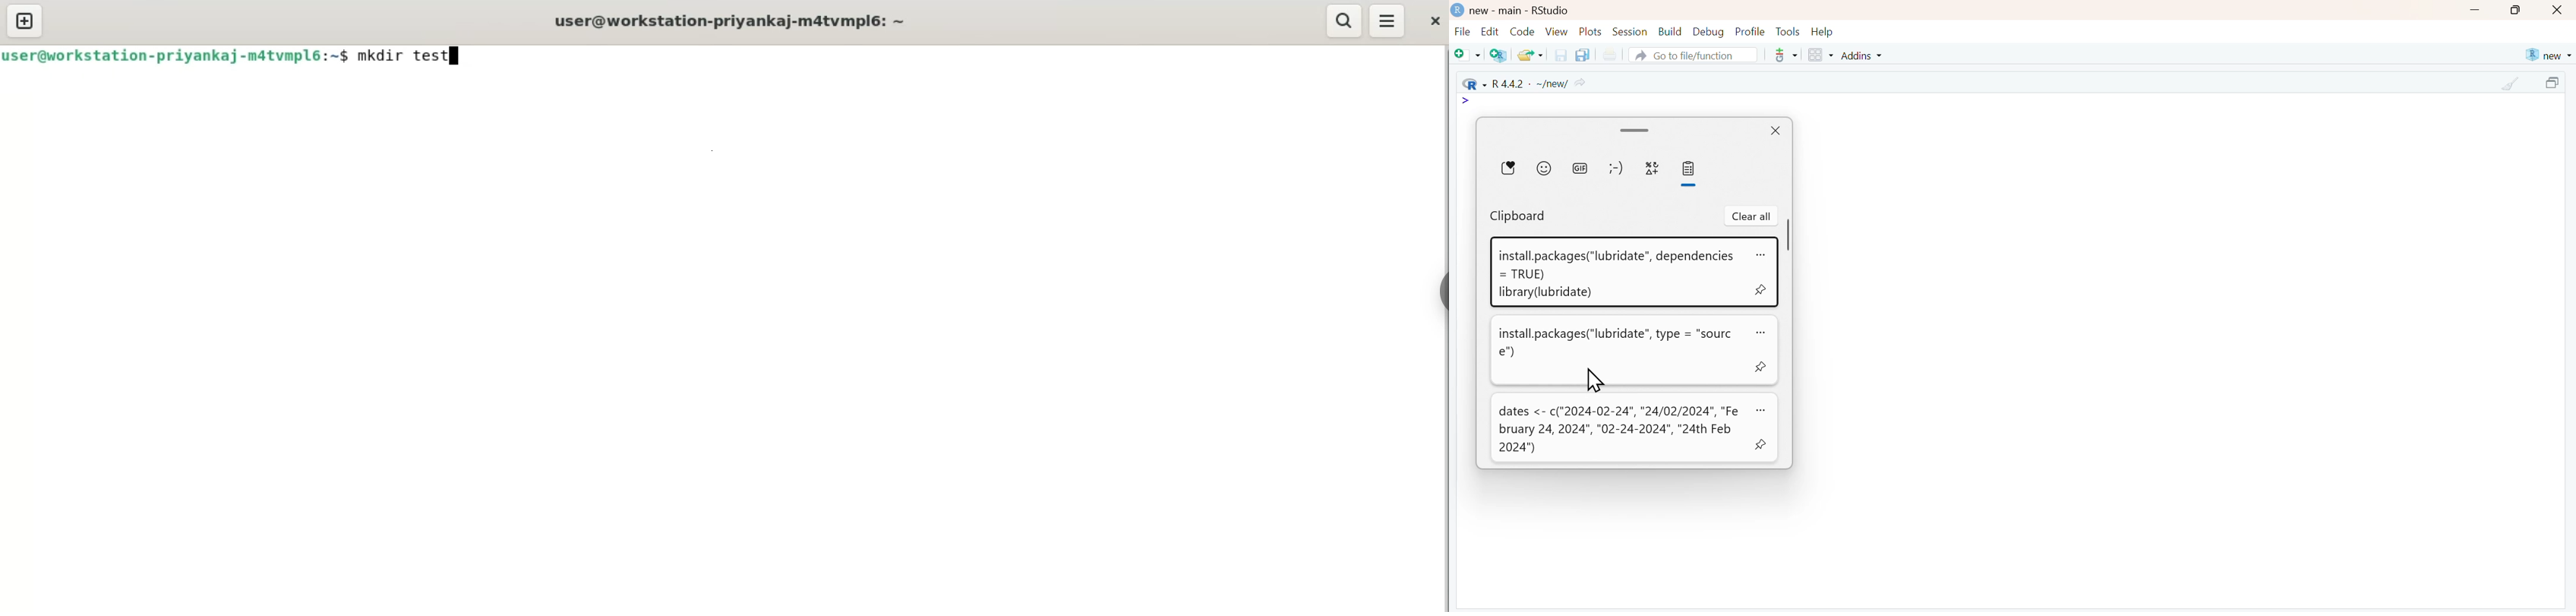  What do you see at coordinates (2548, 55) in the screenshot?
I see `new` at bounding box center [2548, 55].